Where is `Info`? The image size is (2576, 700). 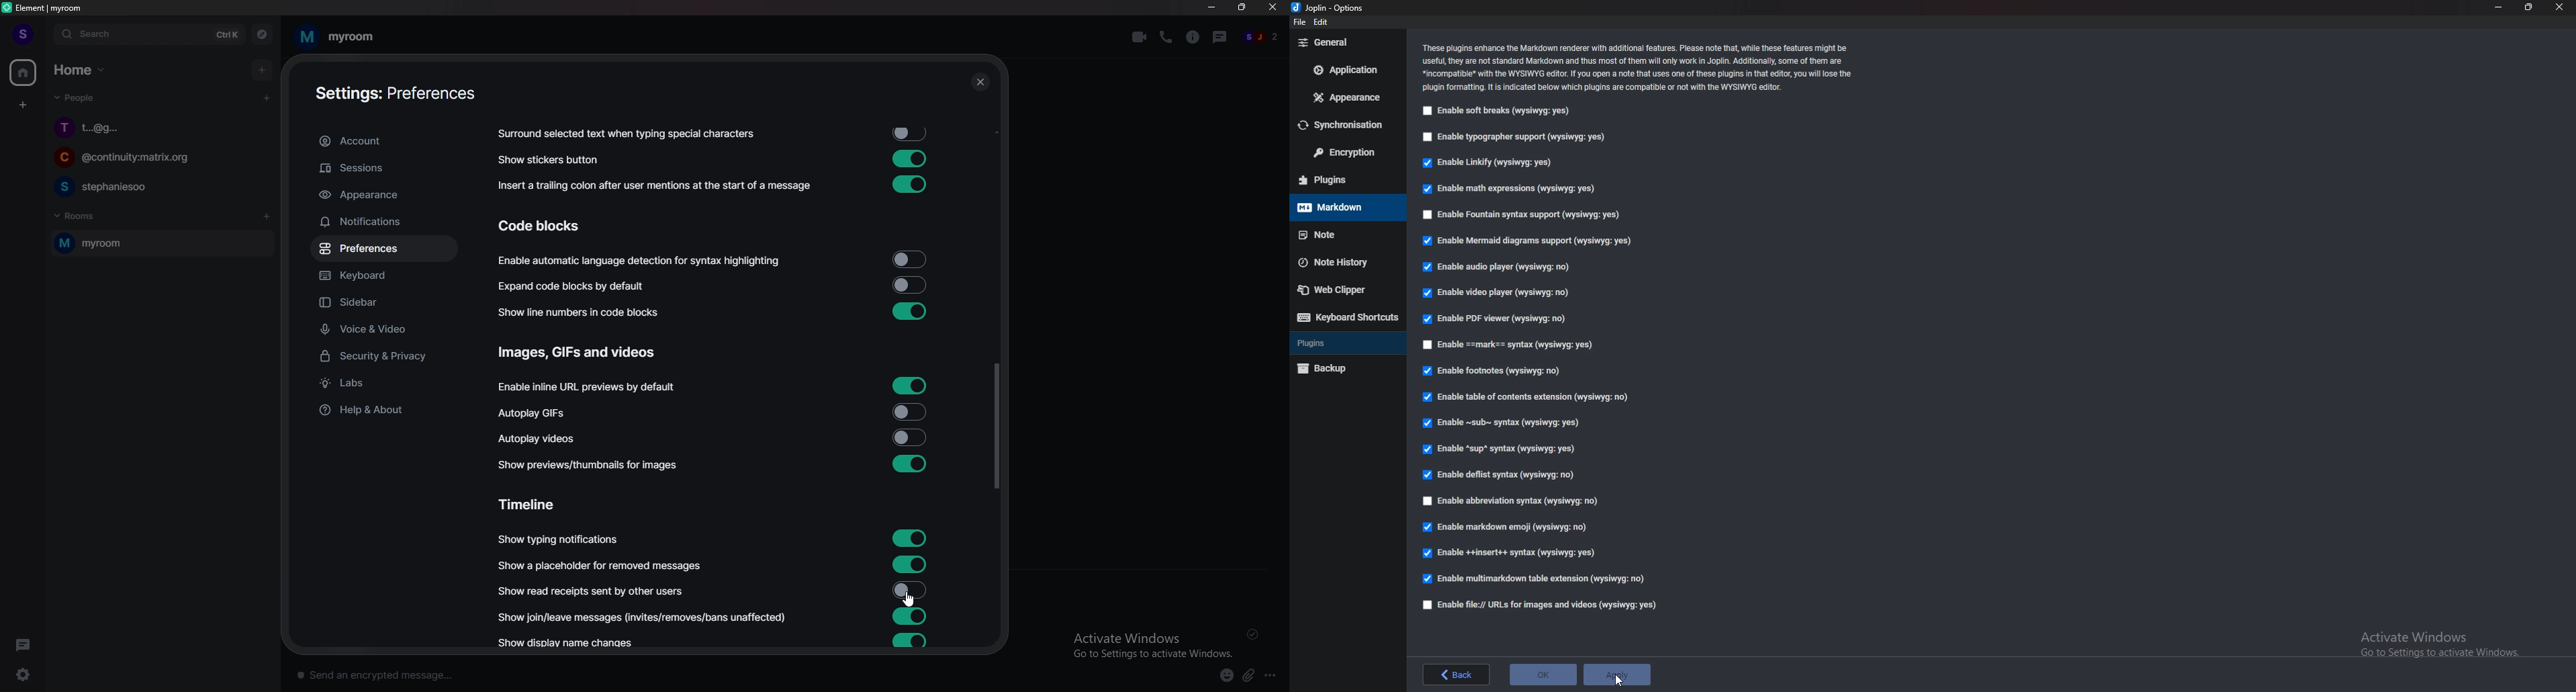
Info is located at coordinates (1640, 68).